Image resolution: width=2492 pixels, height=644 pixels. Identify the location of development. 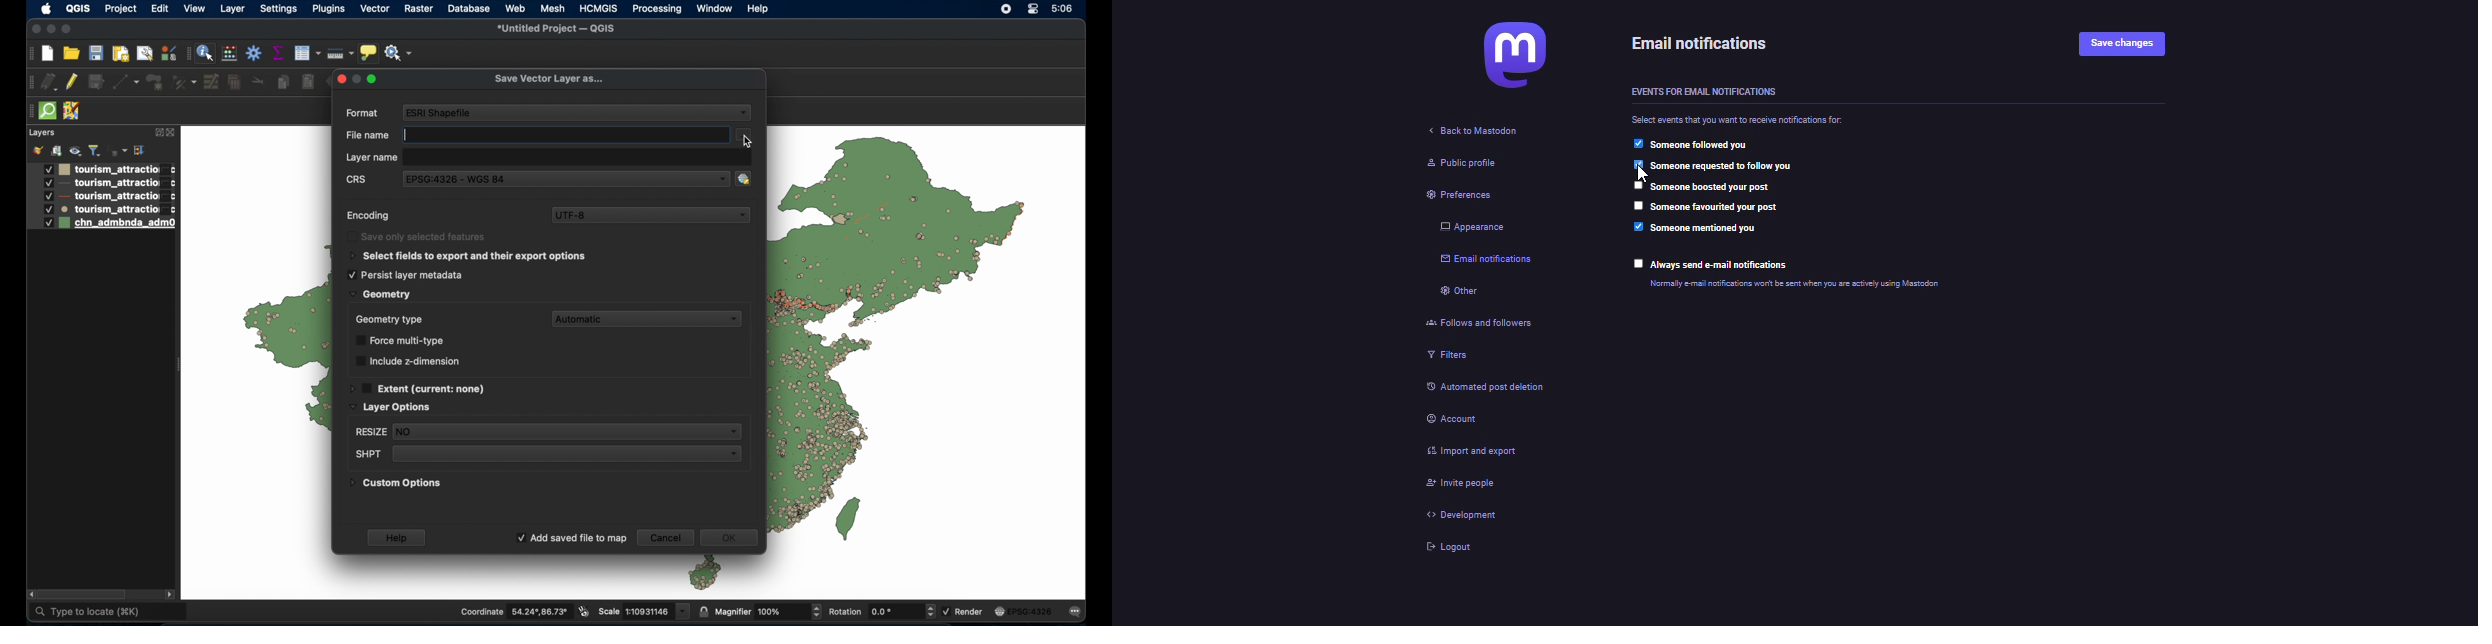
(1449, 515).